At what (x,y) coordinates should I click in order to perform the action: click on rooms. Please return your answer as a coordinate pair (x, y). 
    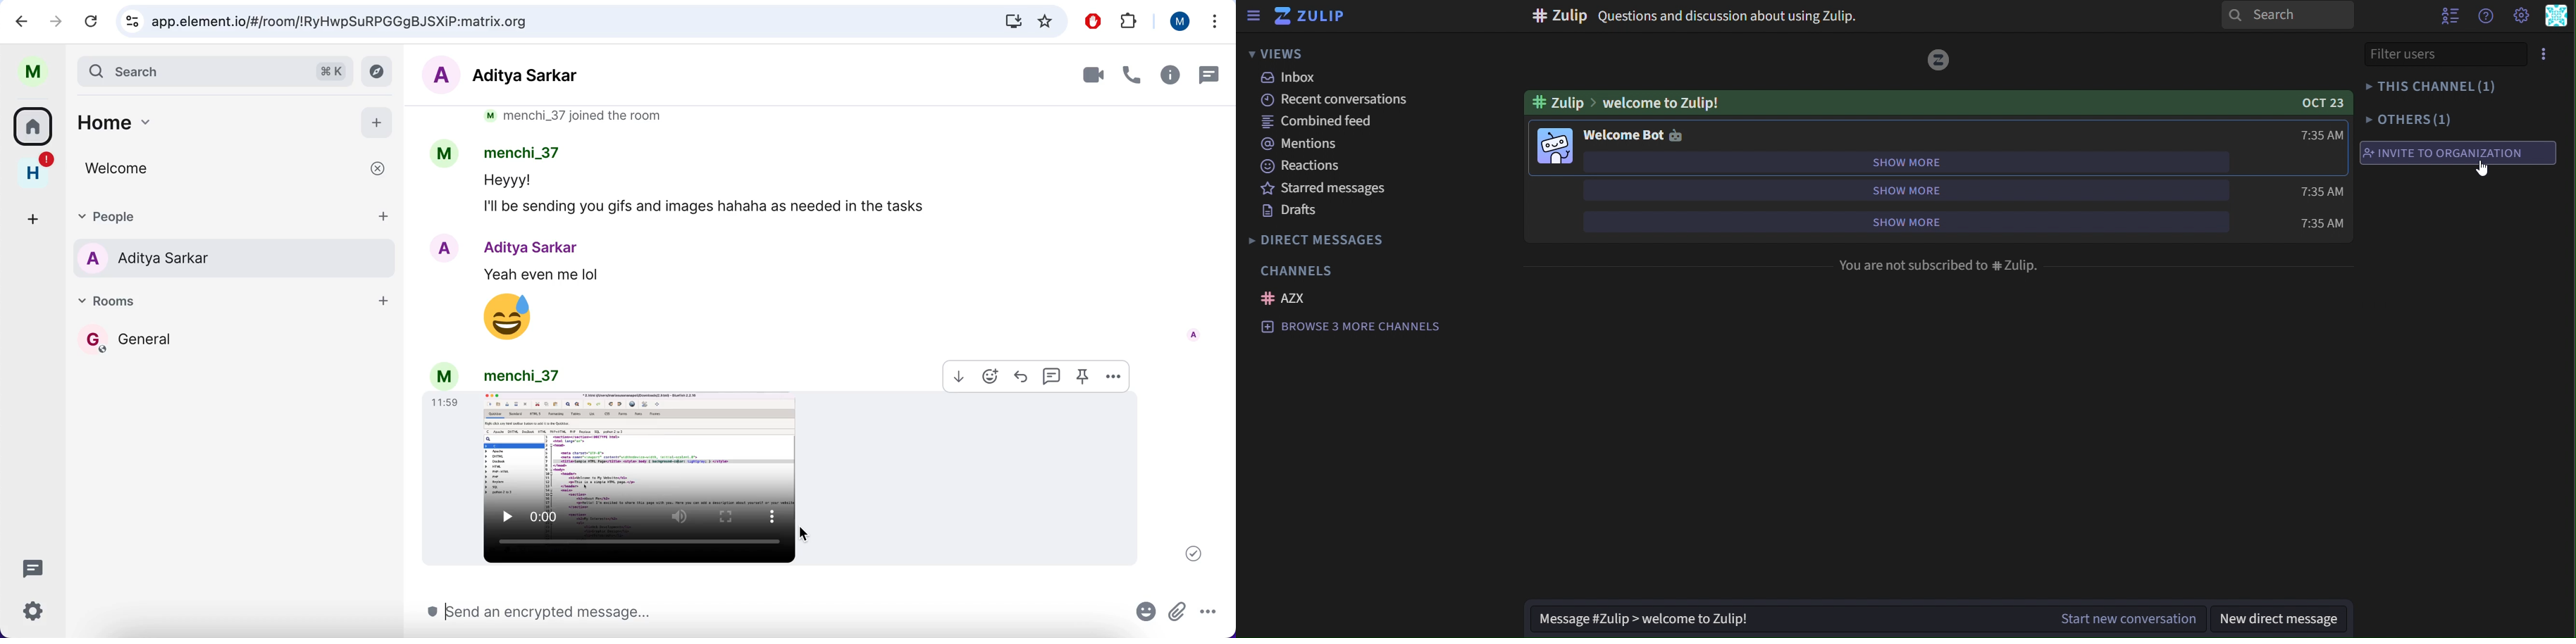
    Looking at the image, I should click on (34, 125).